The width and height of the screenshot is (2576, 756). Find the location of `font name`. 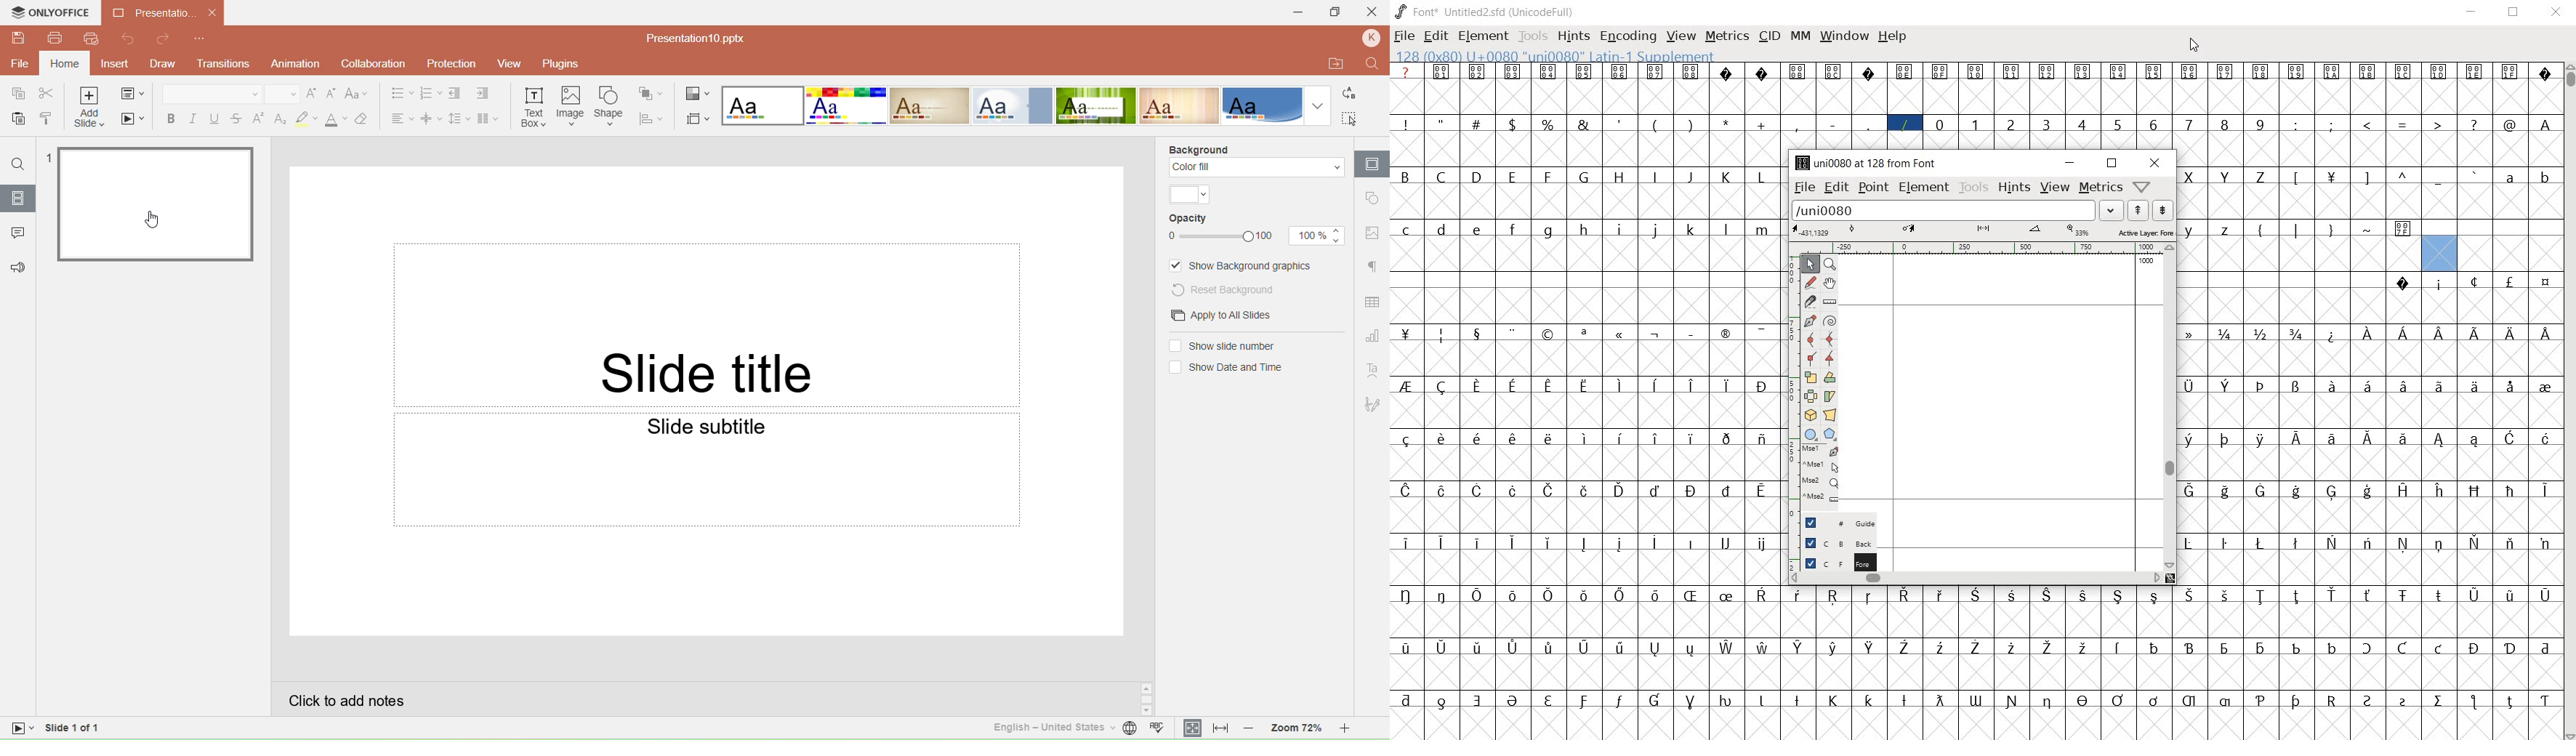

font name is located at coordinates (1475, 9).